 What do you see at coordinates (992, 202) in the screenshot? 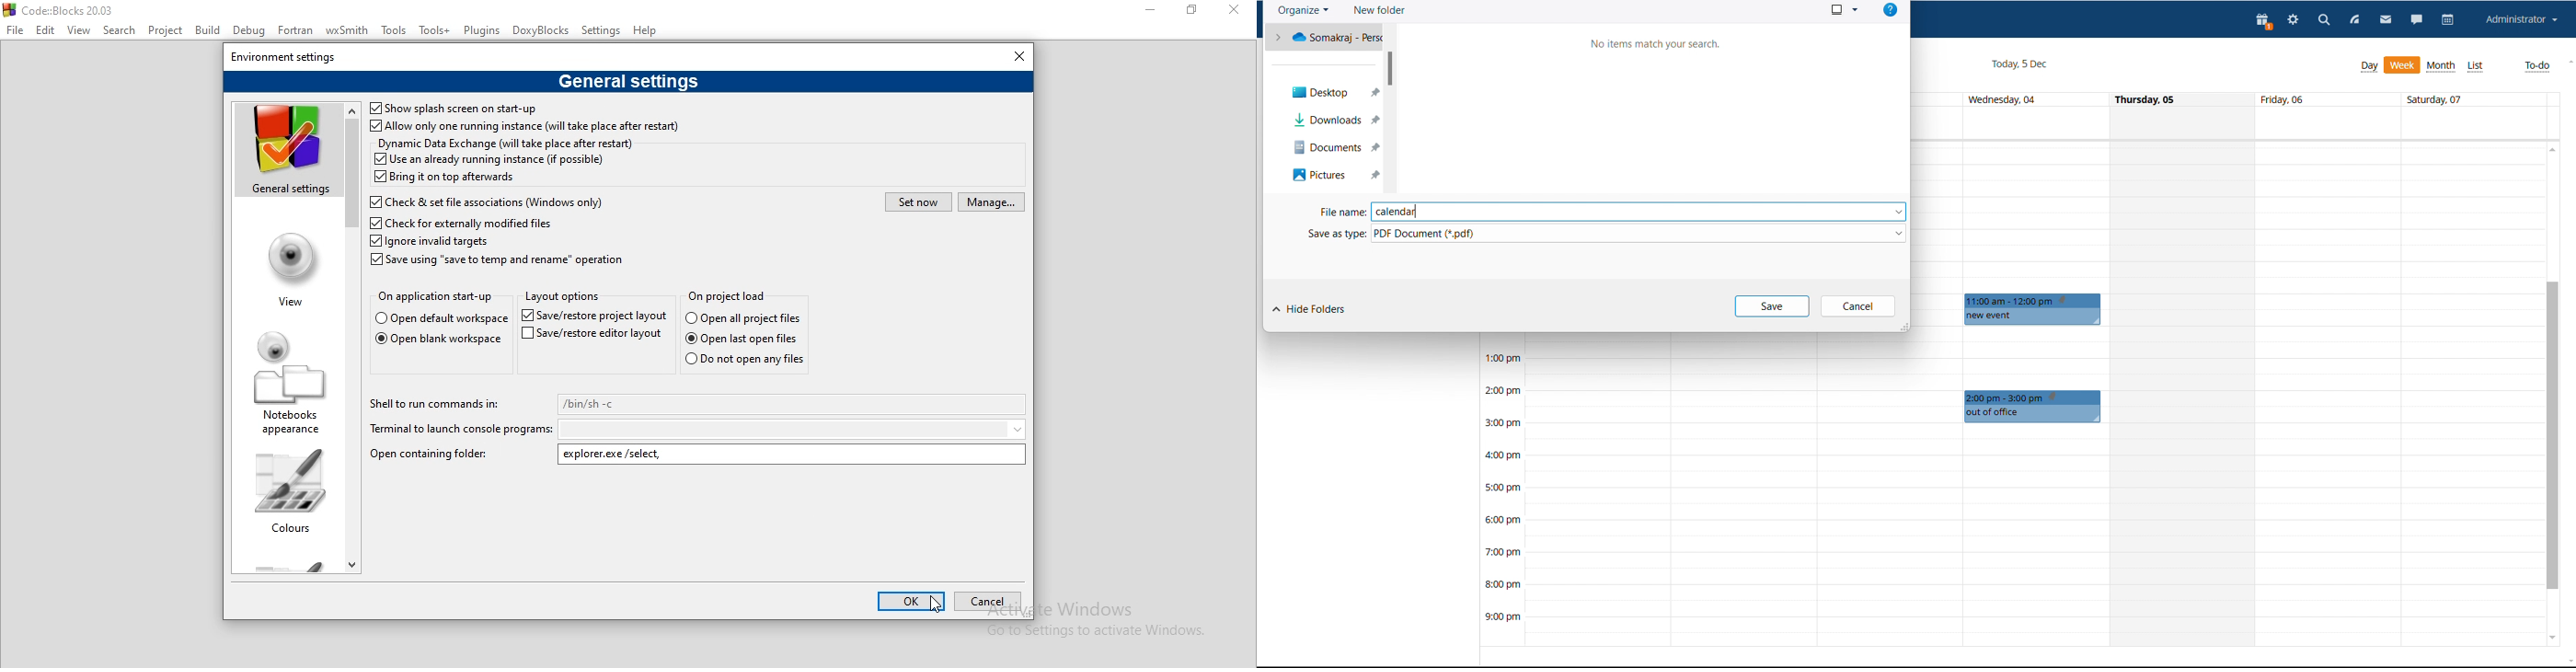
I see `manage` at bounding box center [992, 202].